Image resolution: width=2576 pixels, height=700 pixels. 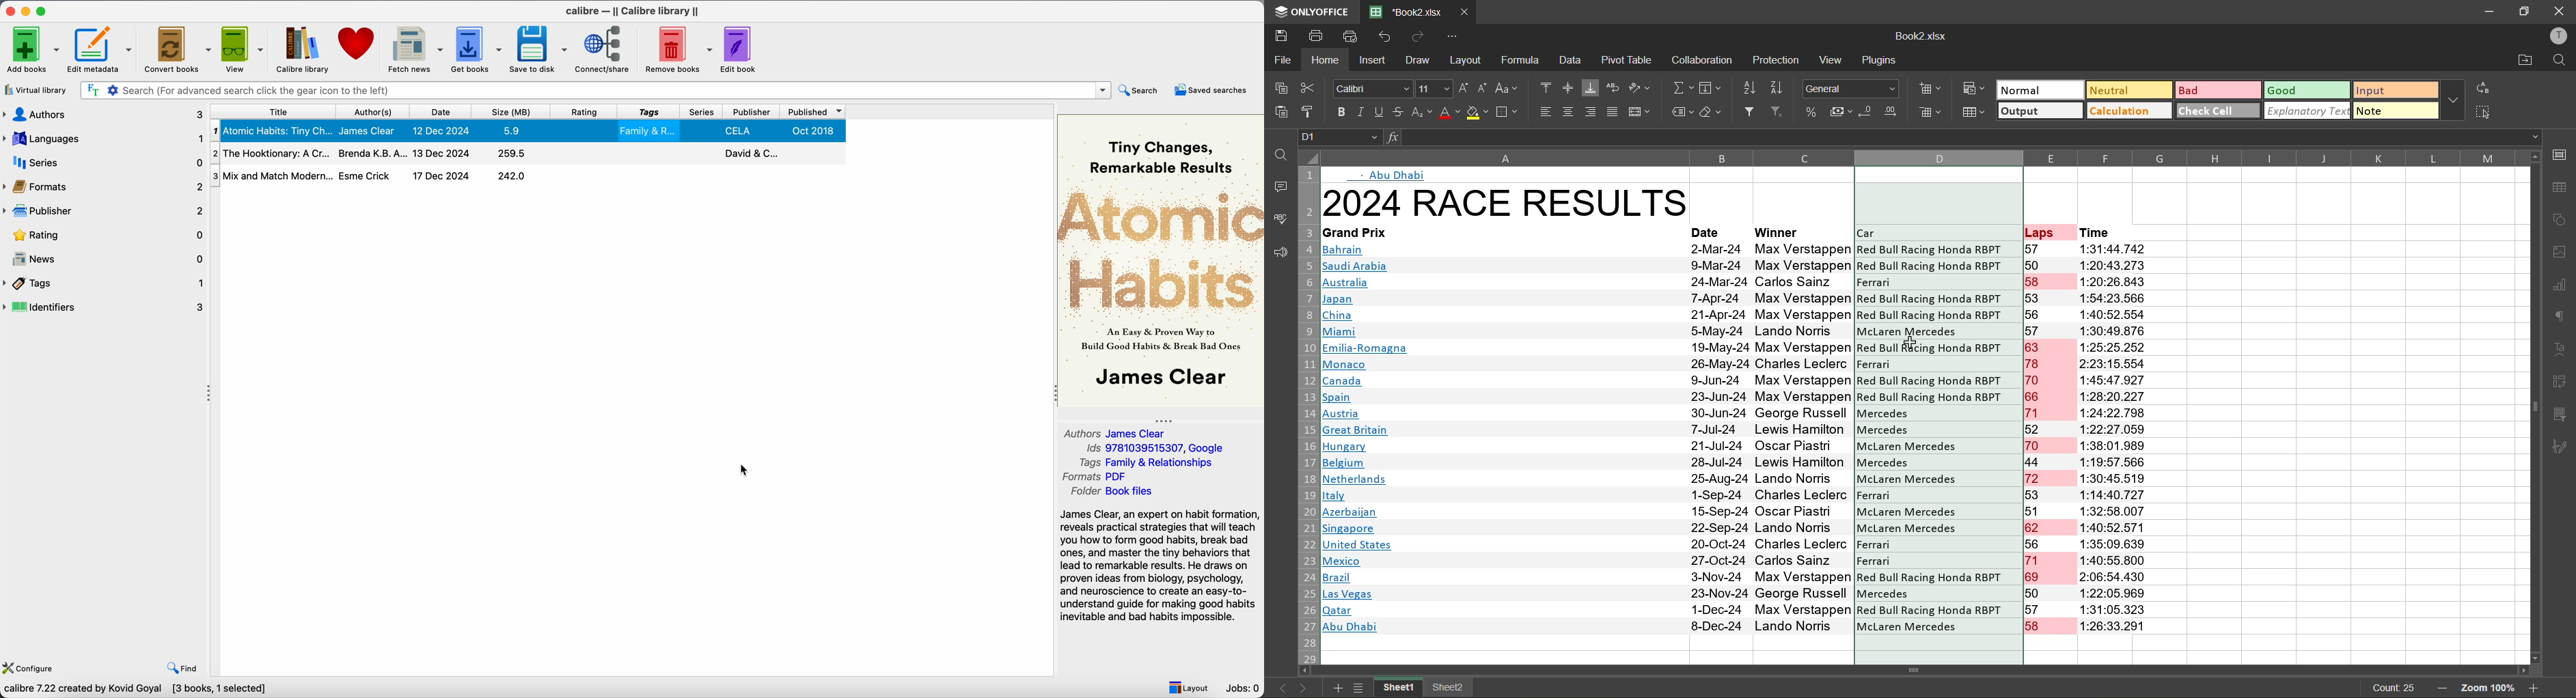 I want to click on donate, so click(x=357, y=42).